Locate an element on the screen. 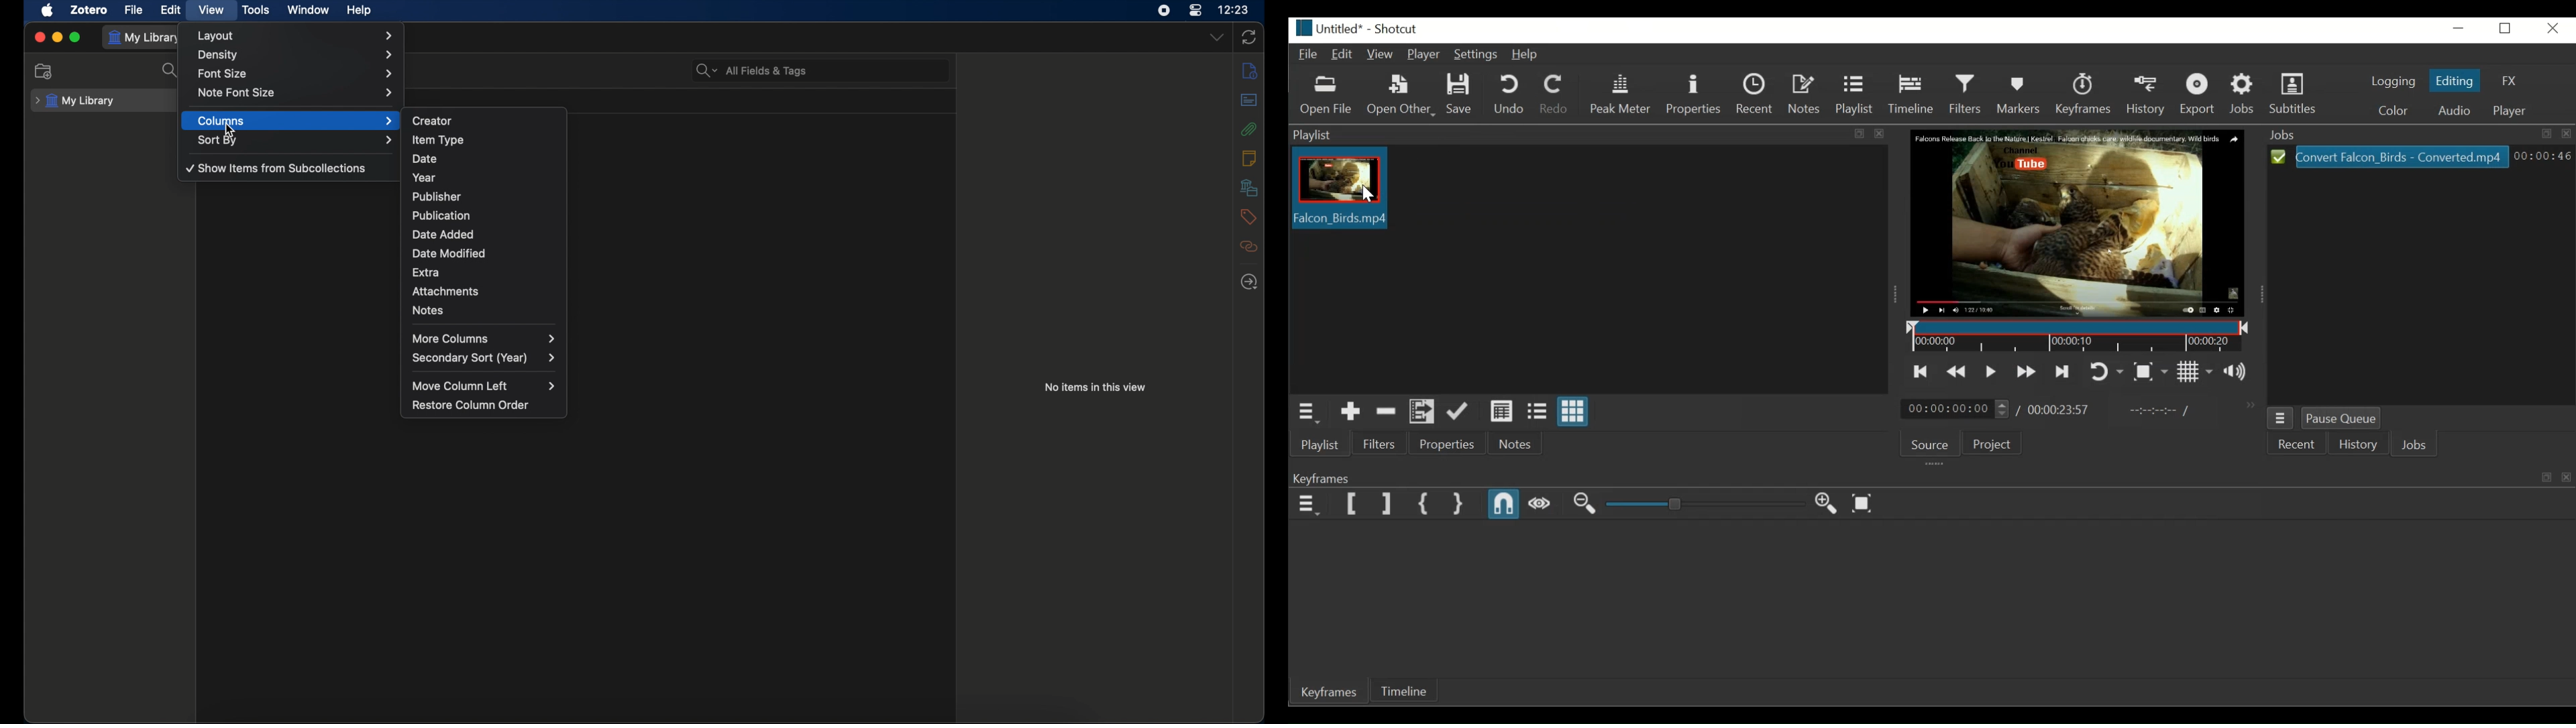  my library is located at coordinates (75, 101).